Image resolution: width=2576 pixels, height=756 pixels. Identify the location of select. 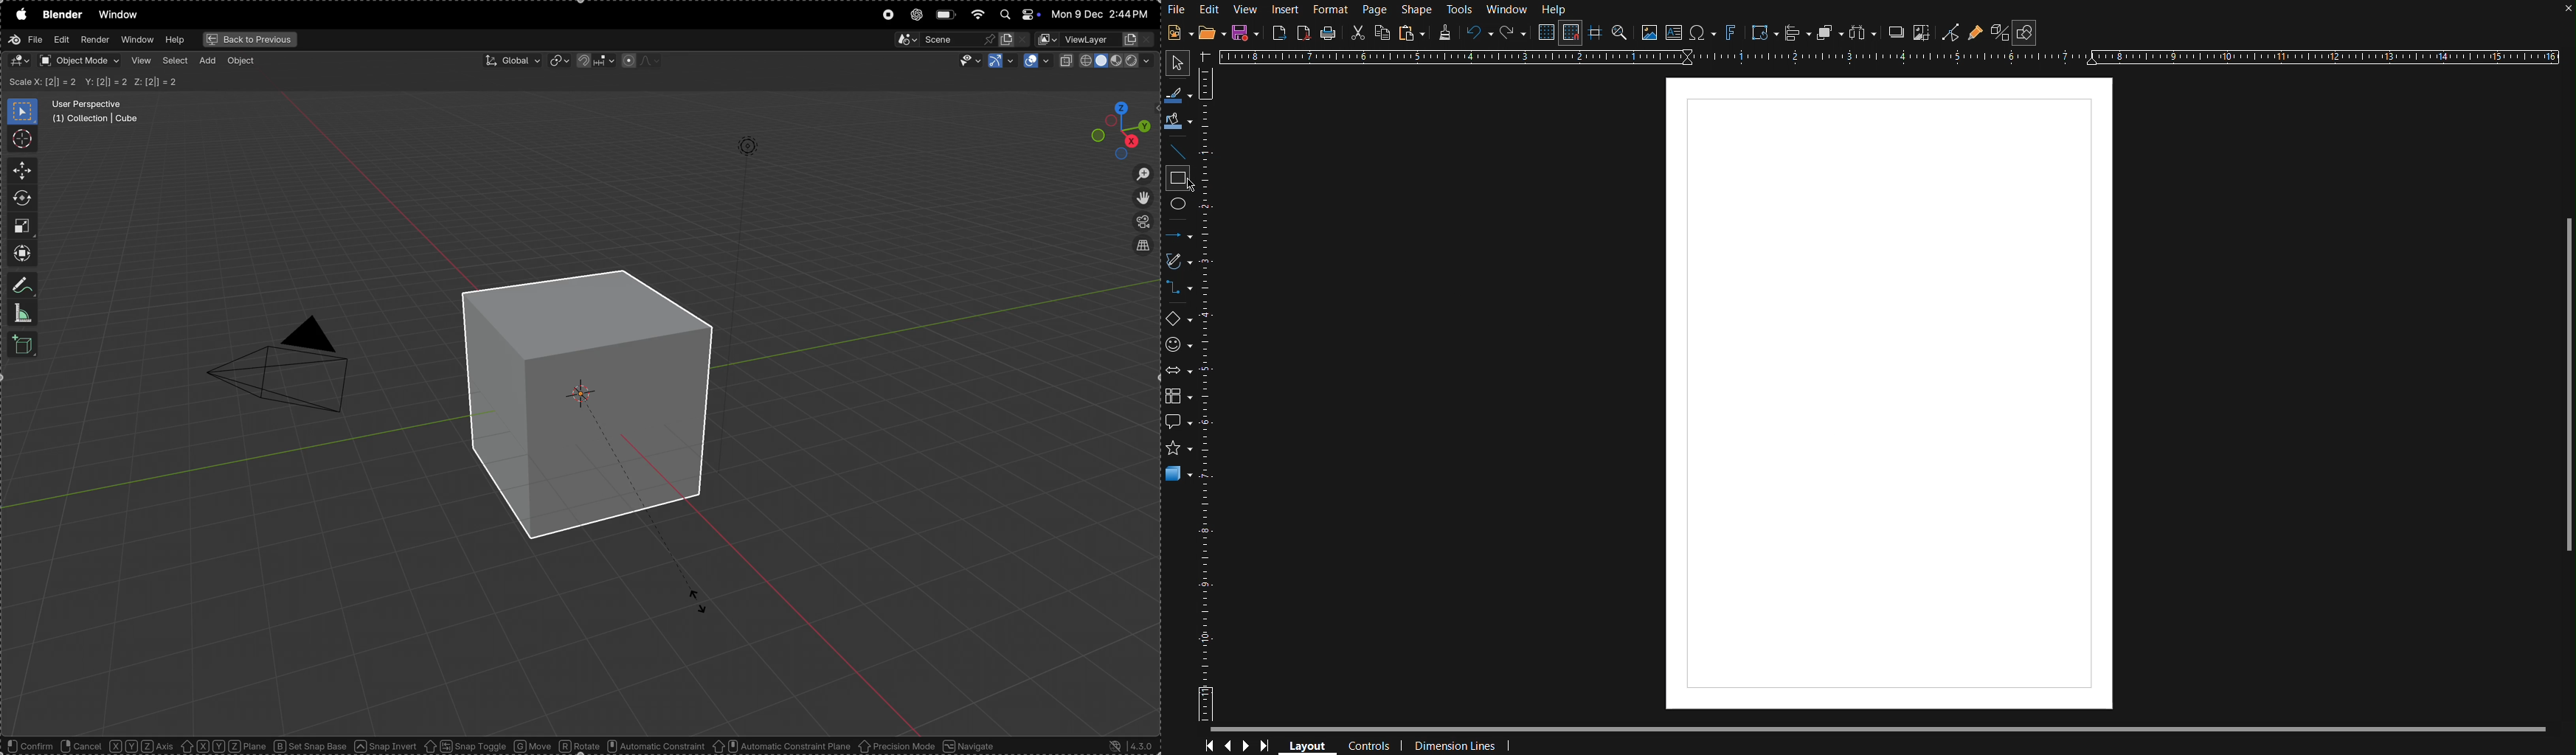
(177, 61).